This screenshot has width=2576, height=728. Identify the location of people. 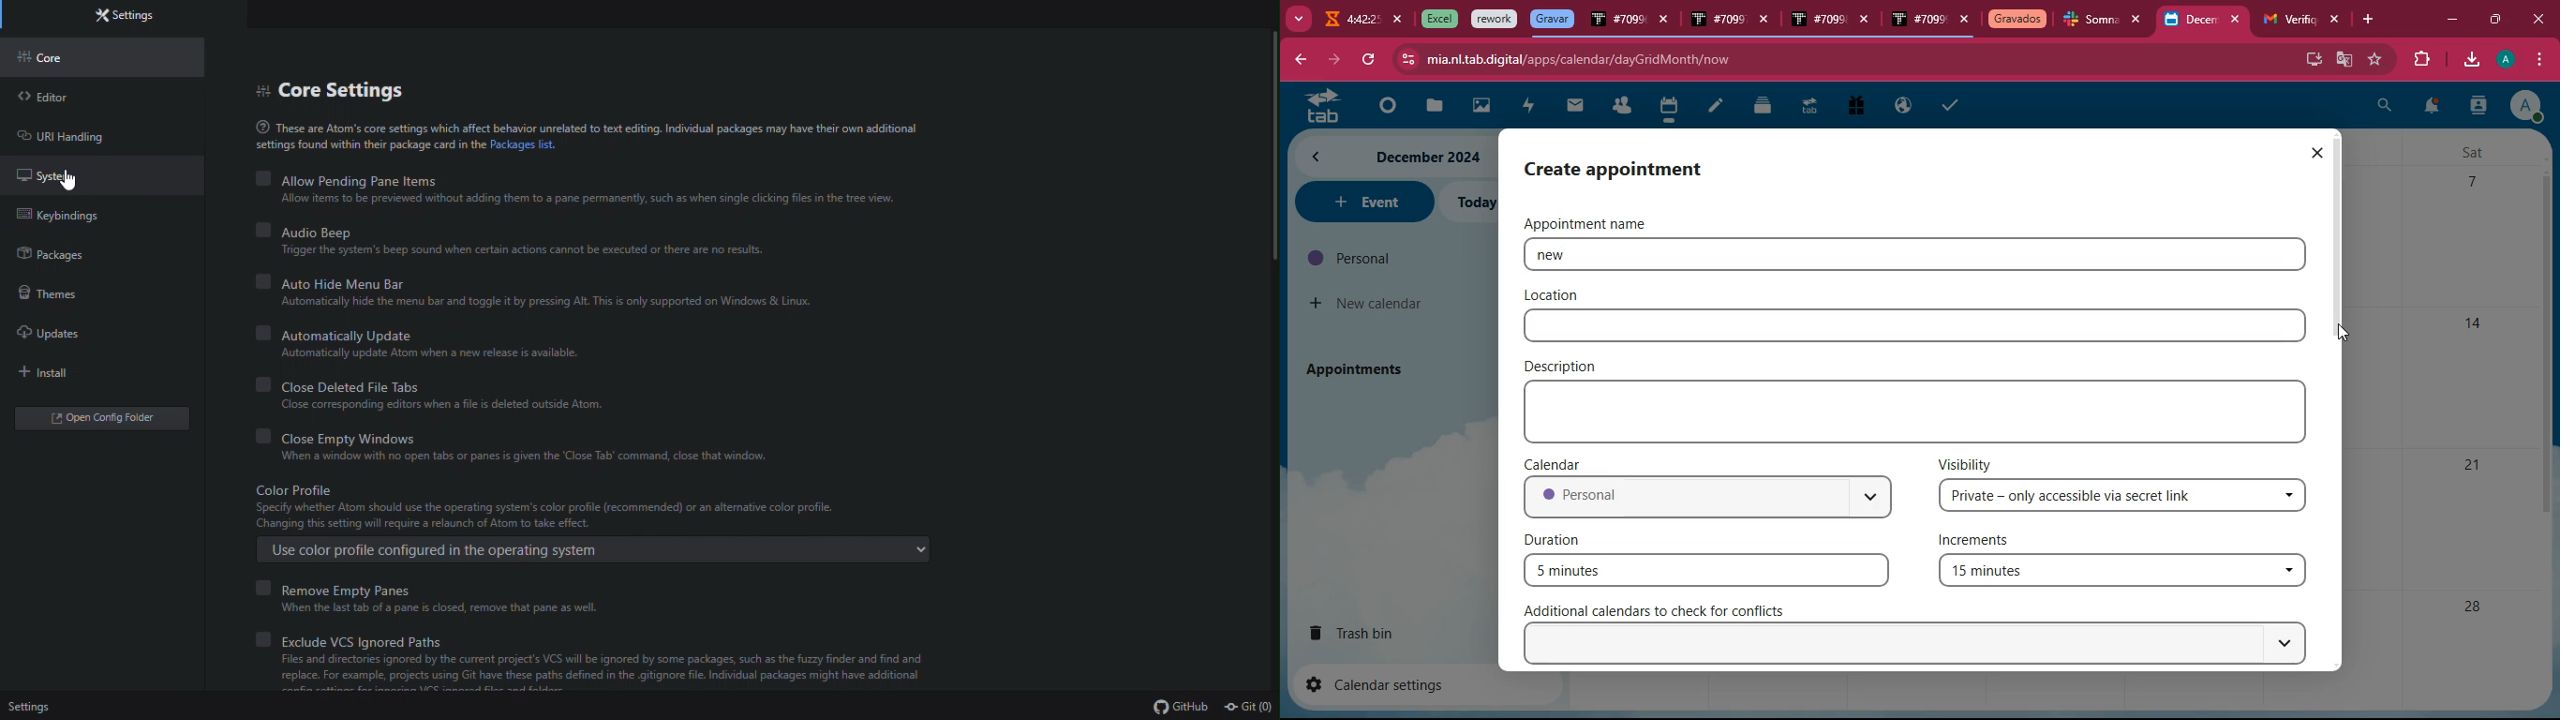
(1621, 107).